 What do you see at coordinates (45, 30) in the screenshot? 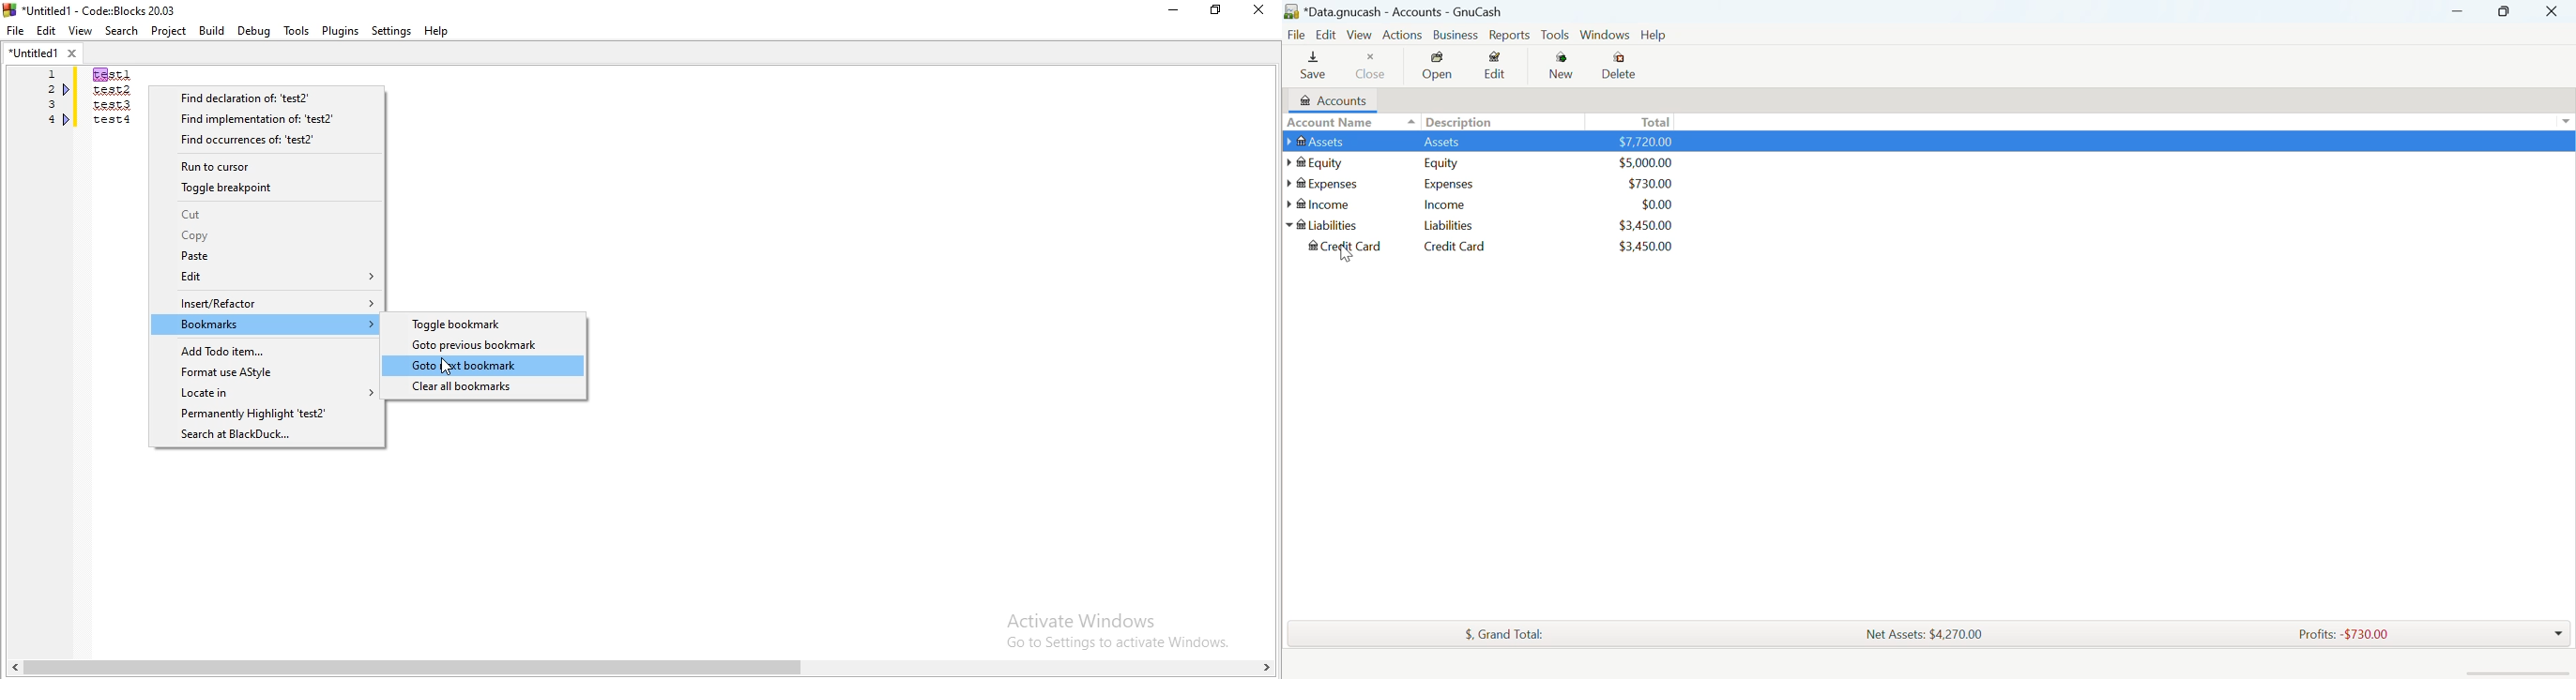
I see `Edit ` at bounding box center [45, 30].